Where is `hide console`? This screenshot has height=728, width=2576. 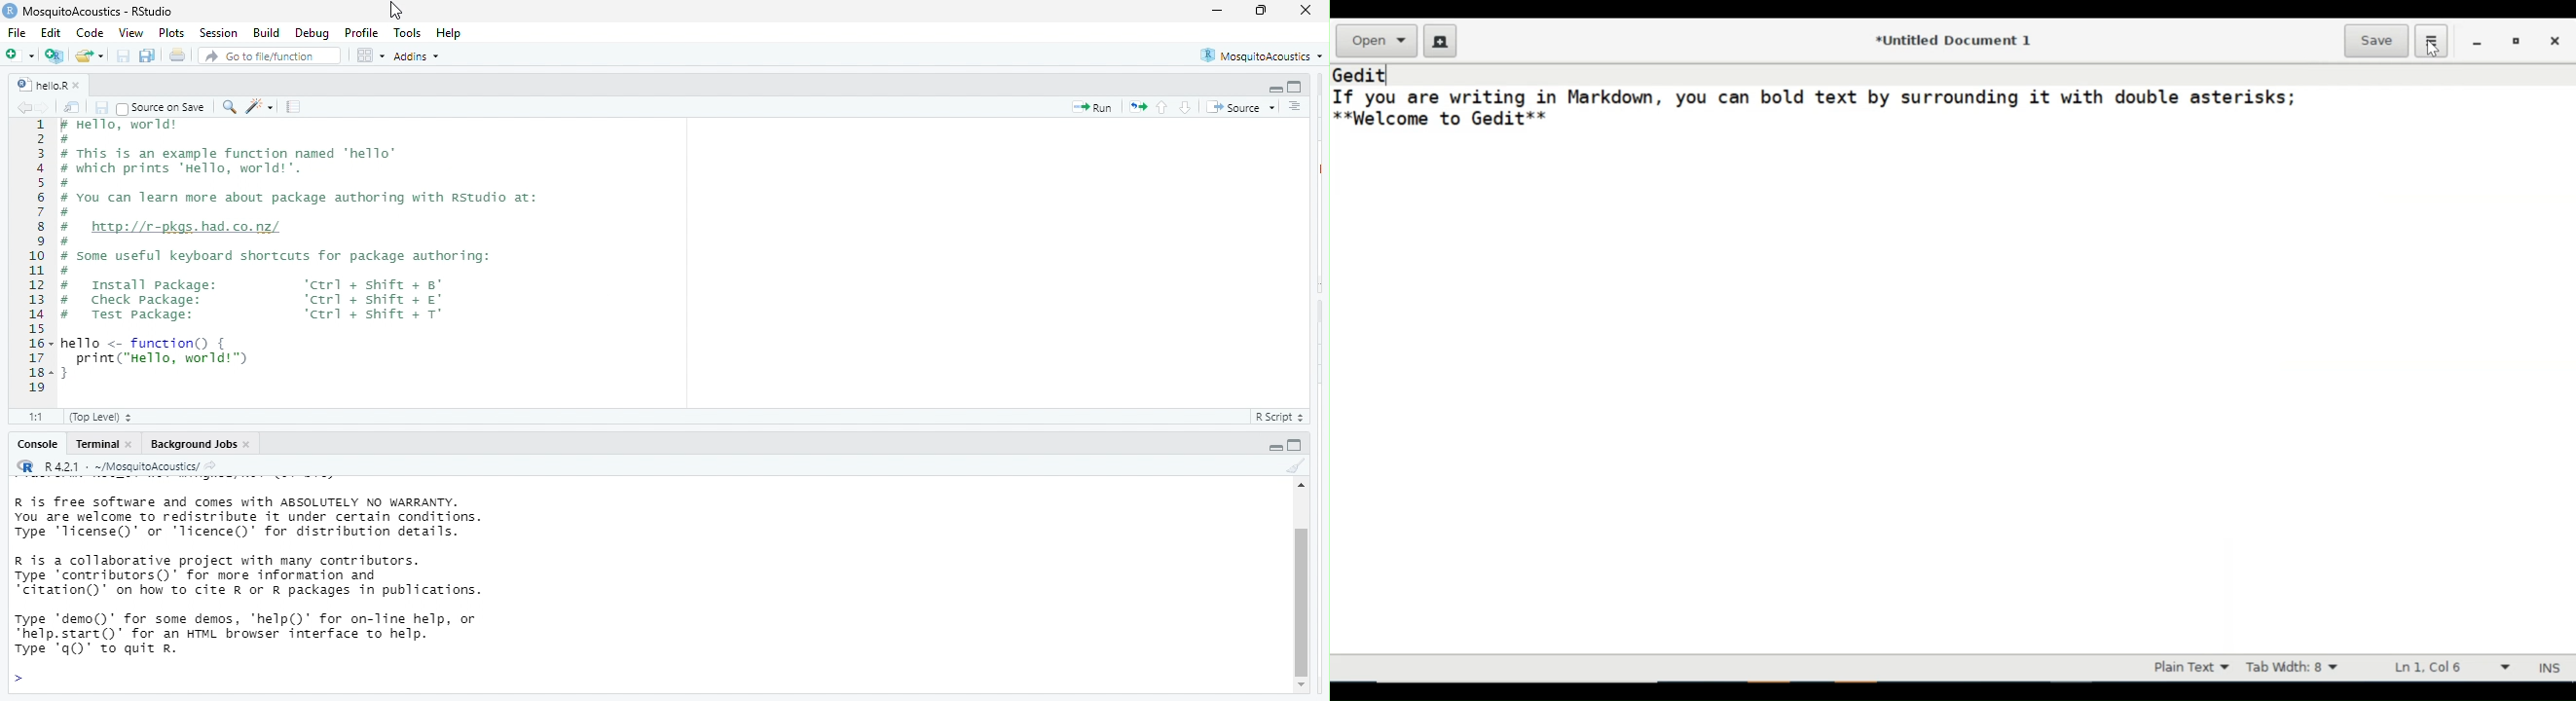 hide console is located at coordinates (1296, 86).